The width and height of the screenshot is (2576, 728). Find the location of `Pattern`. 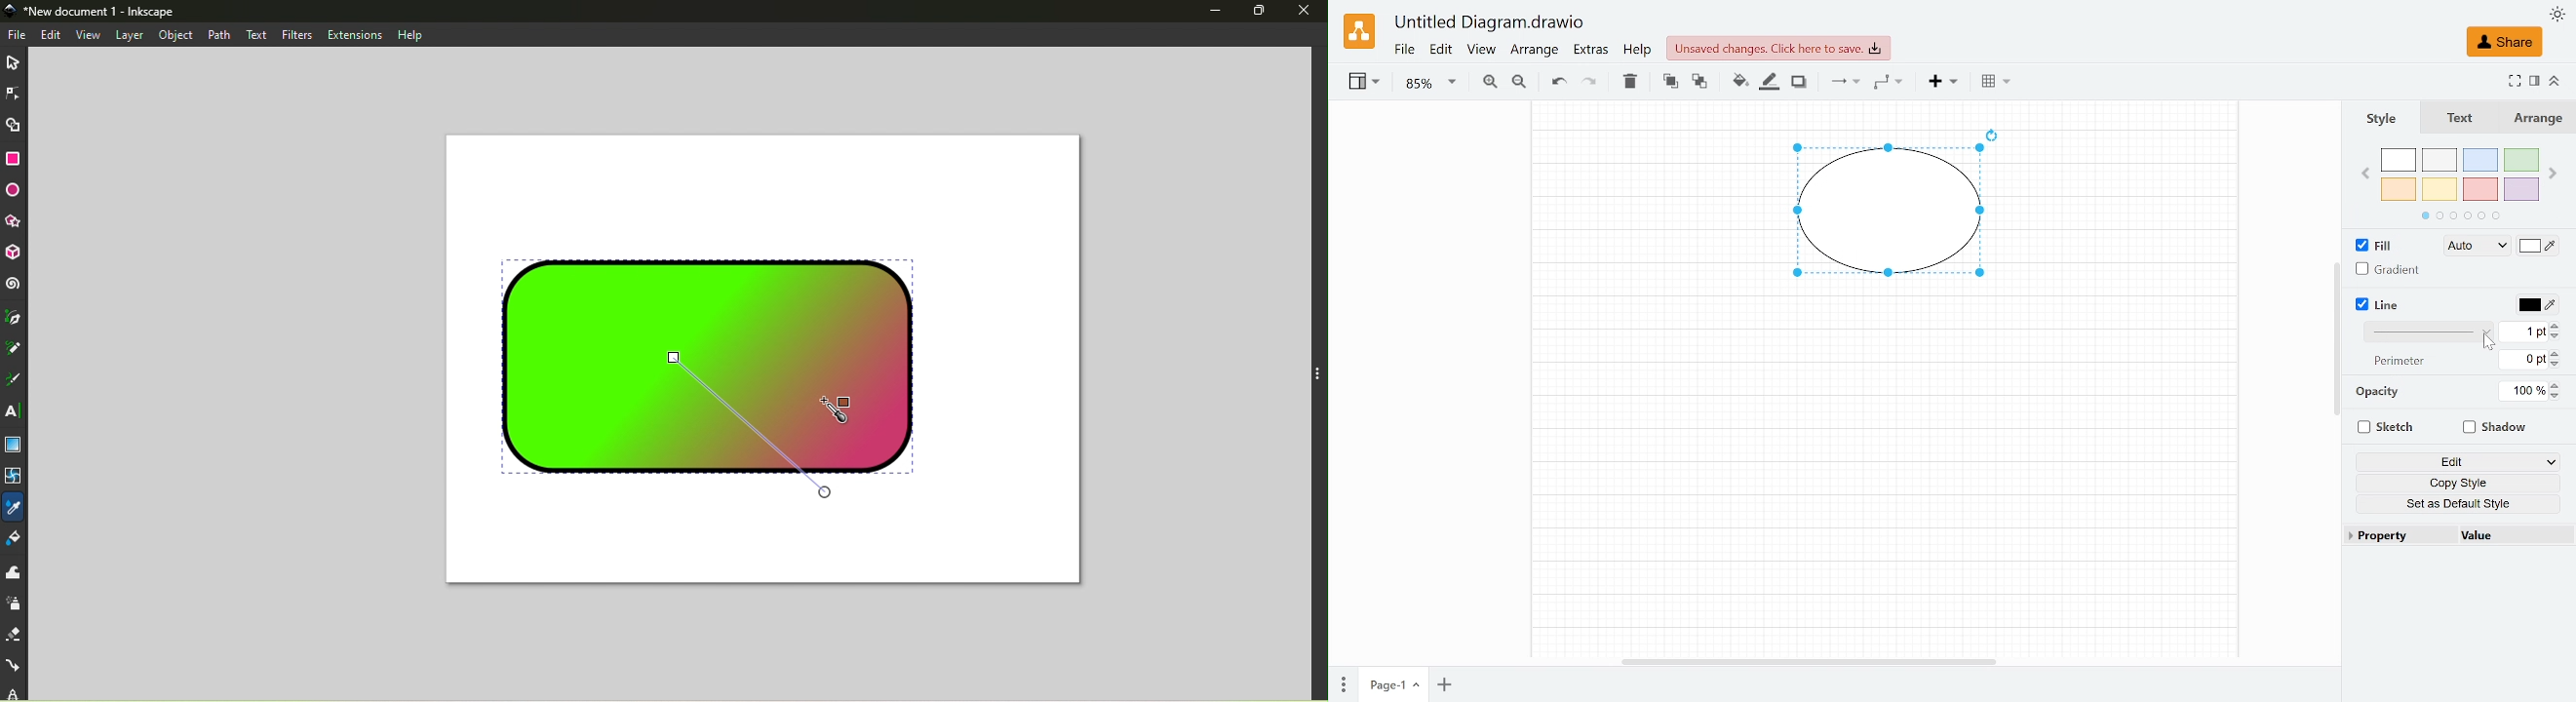

Pattern is located at coordinates (2428, 332).